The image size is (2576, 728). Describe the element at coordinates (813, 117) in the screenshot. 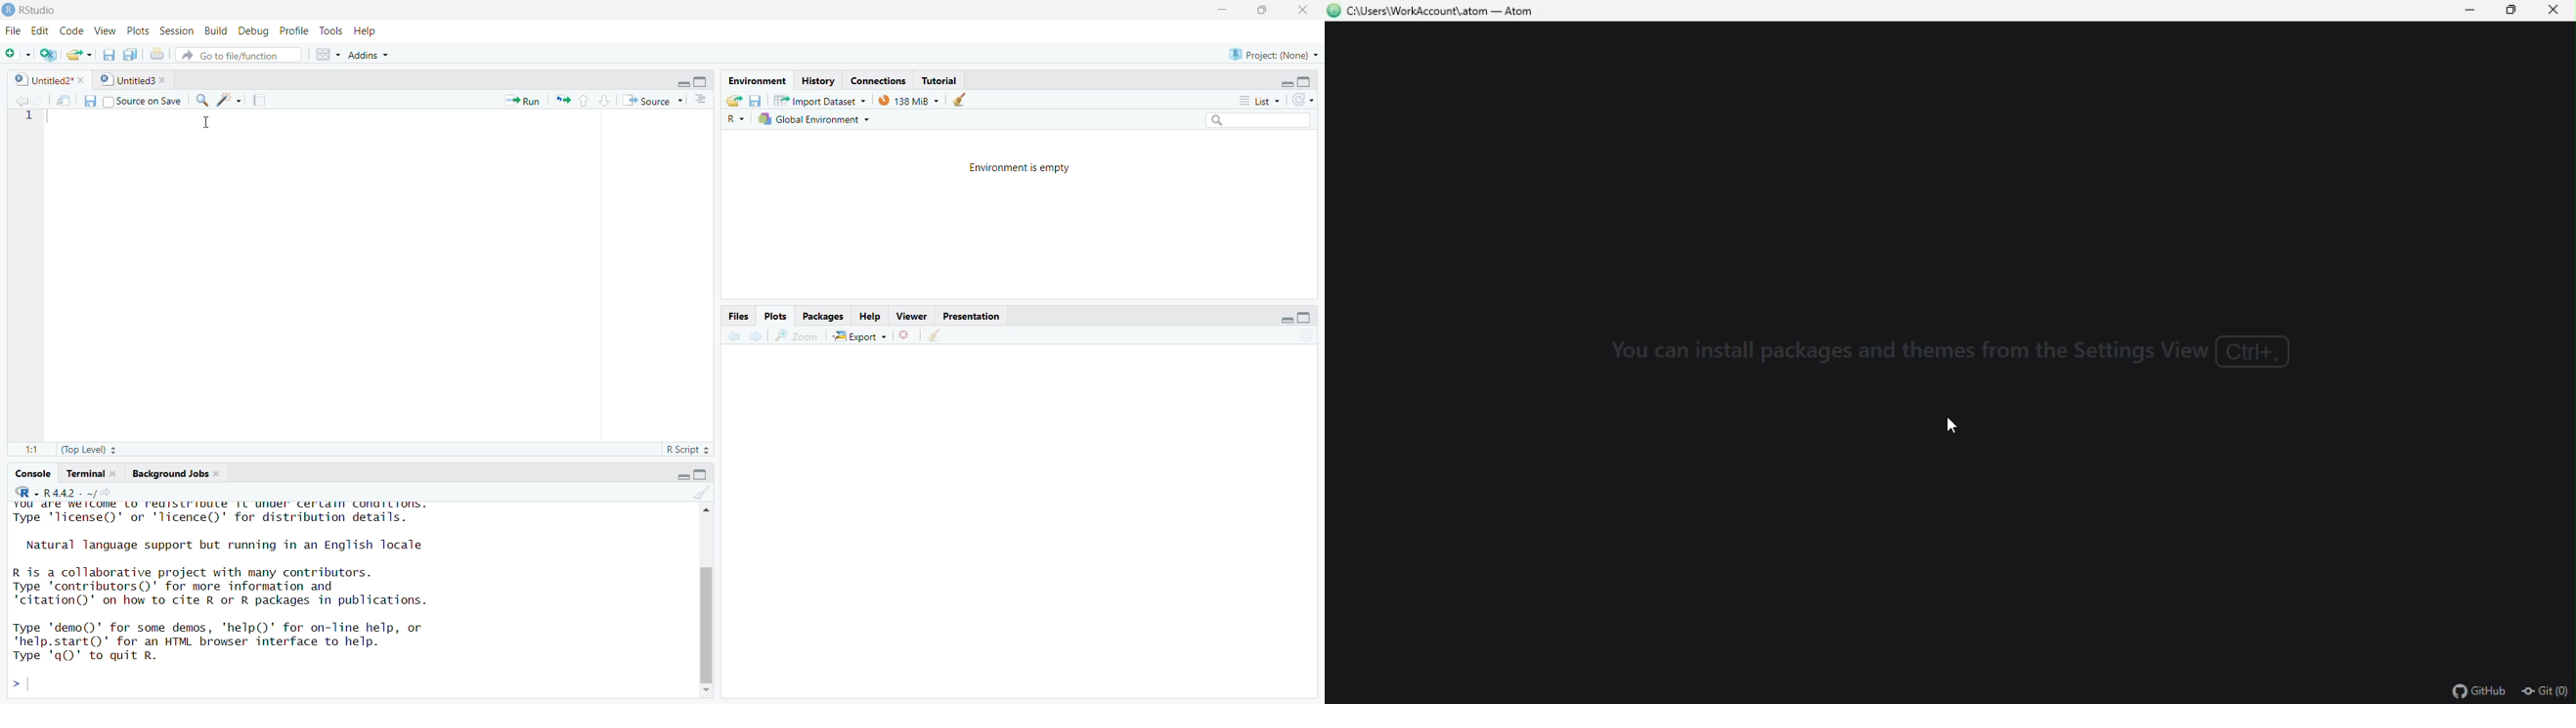

I see `# Global Environment +` at that location.